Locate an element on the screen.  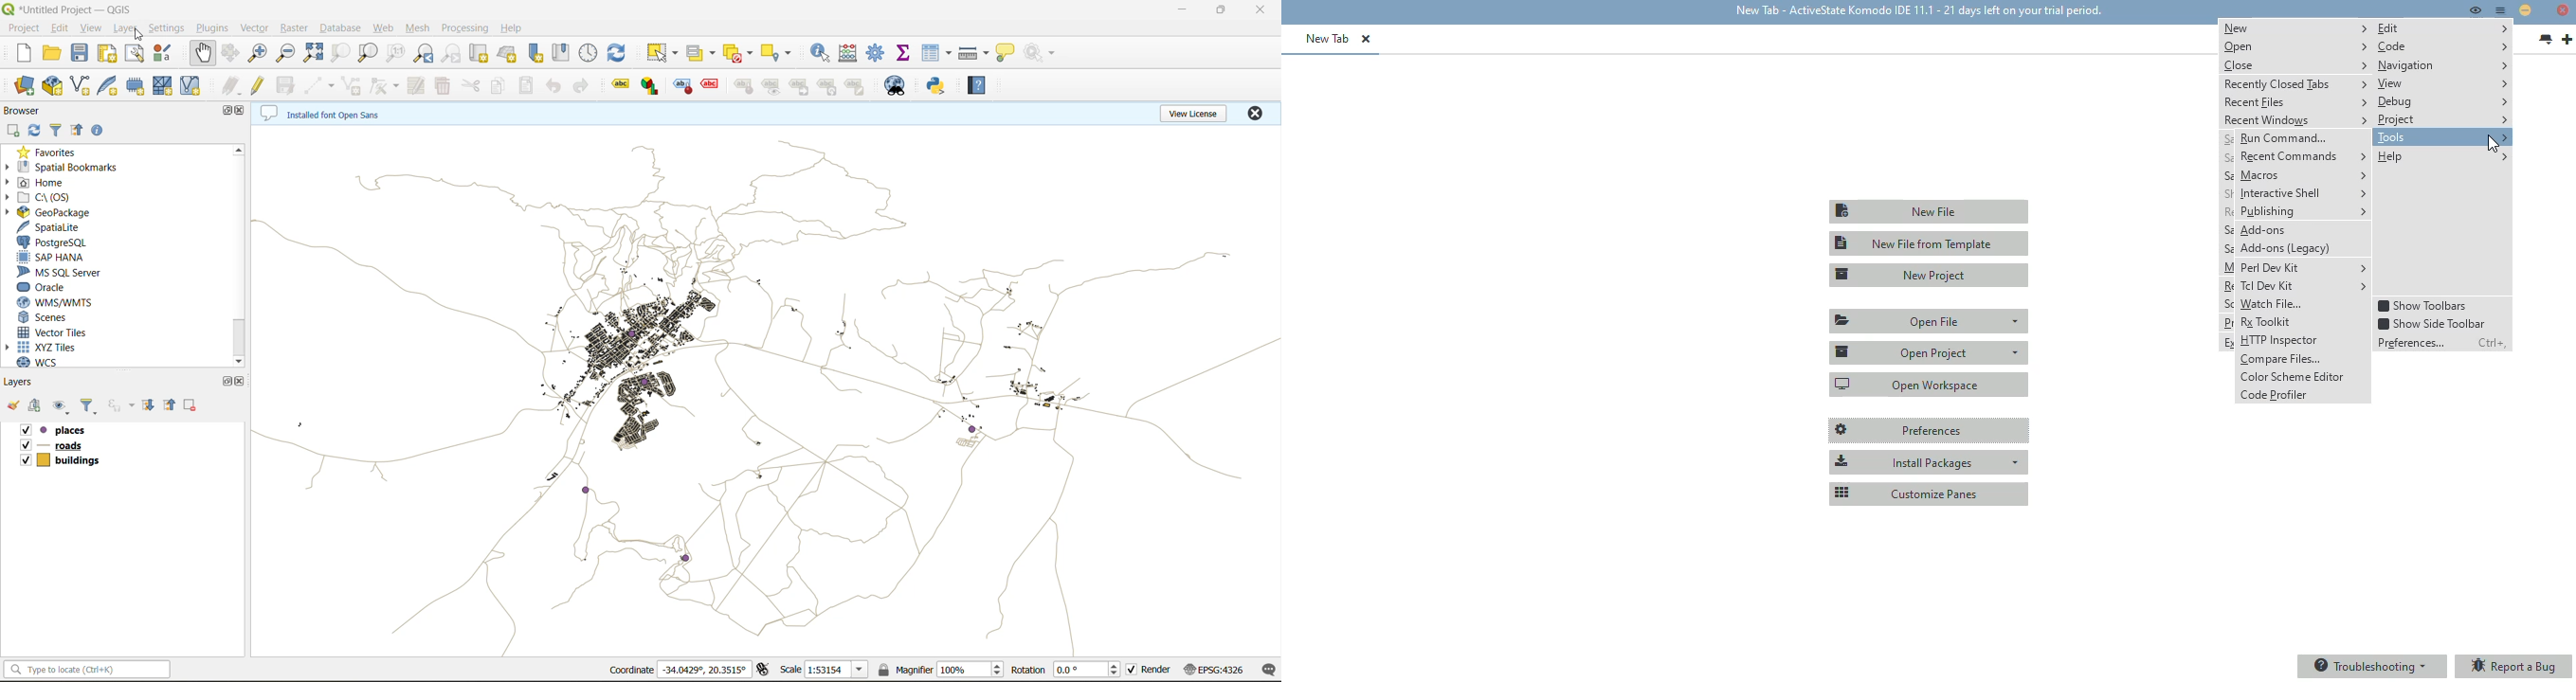
sap hana is located at coordinates (65, 257).